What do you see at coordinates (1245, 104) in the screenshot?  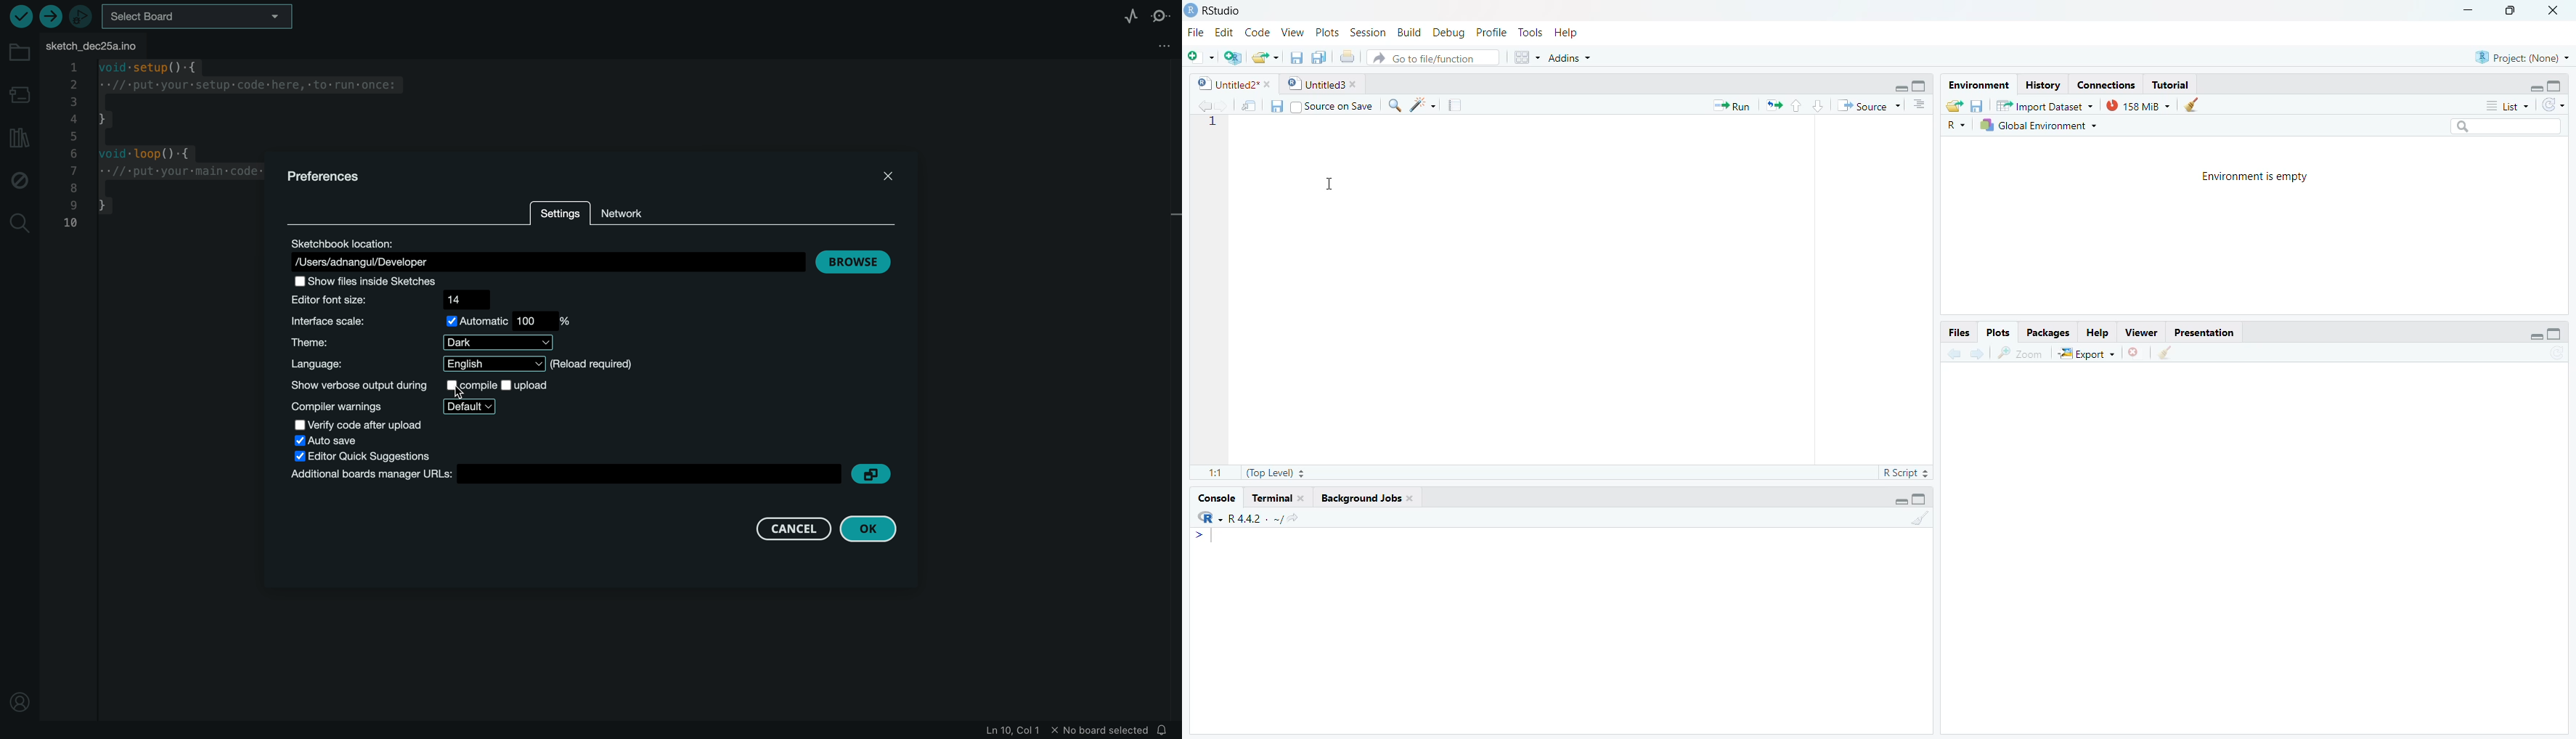 I see `Show in new window` at bounding box center [1245, 104].